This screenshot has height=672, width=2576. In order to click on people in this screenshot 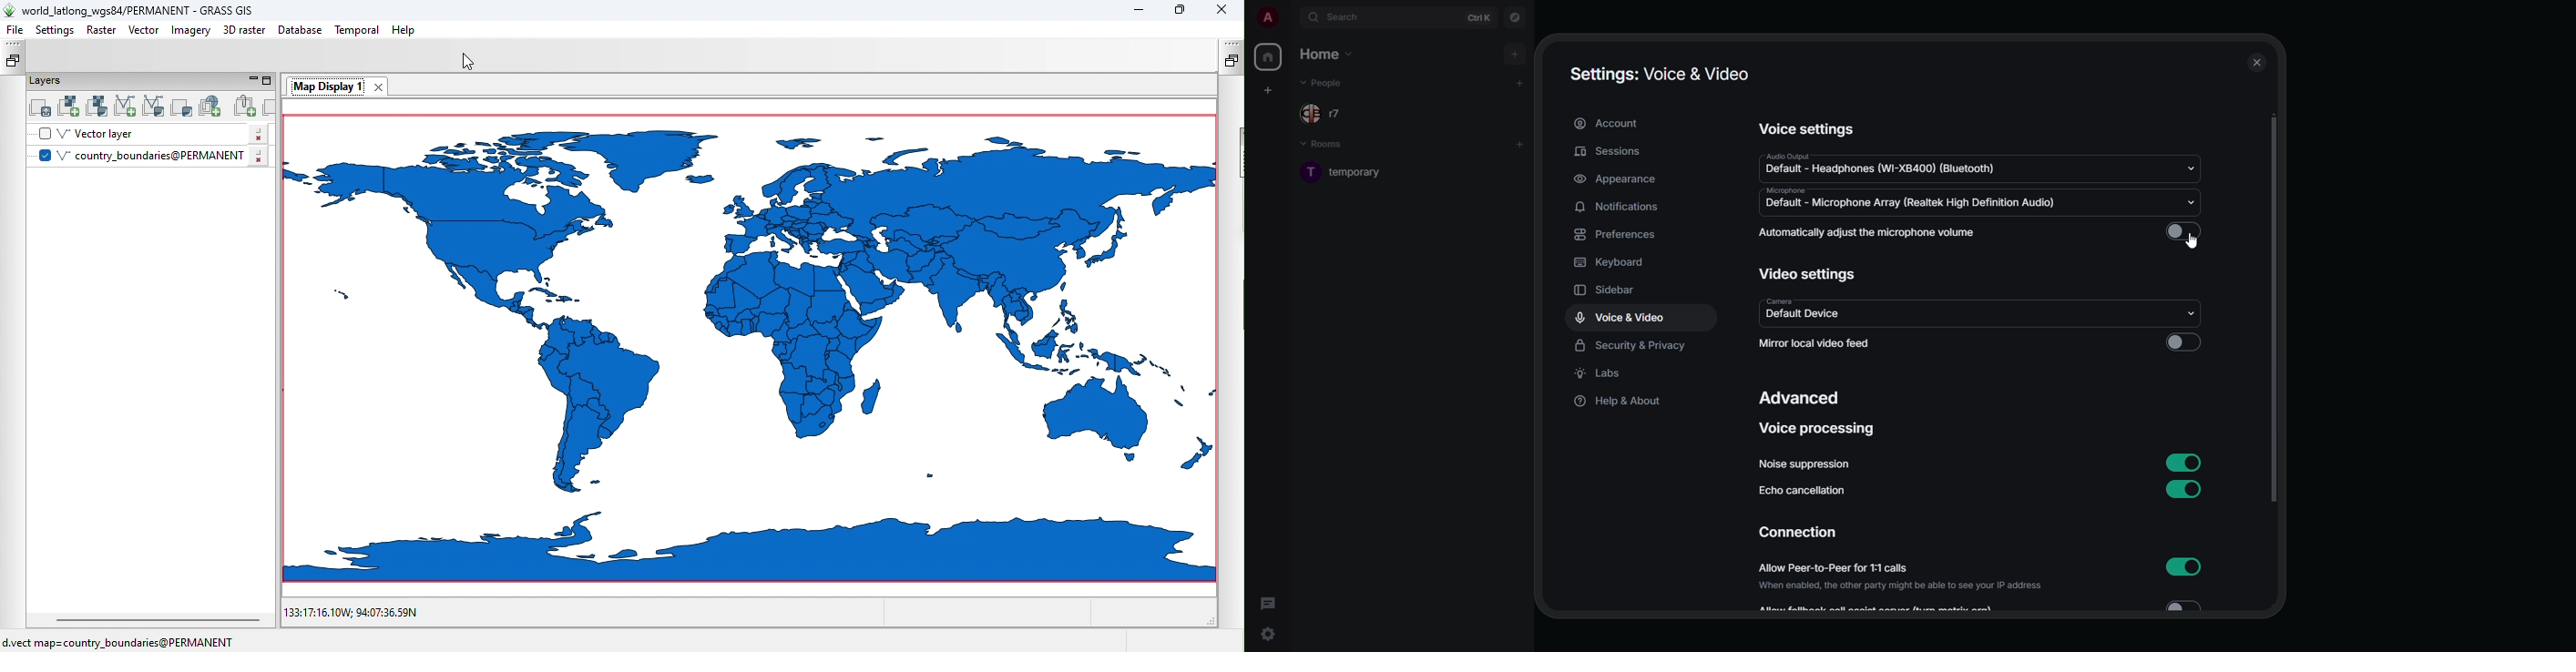, I will do `click(1328, 83)`.